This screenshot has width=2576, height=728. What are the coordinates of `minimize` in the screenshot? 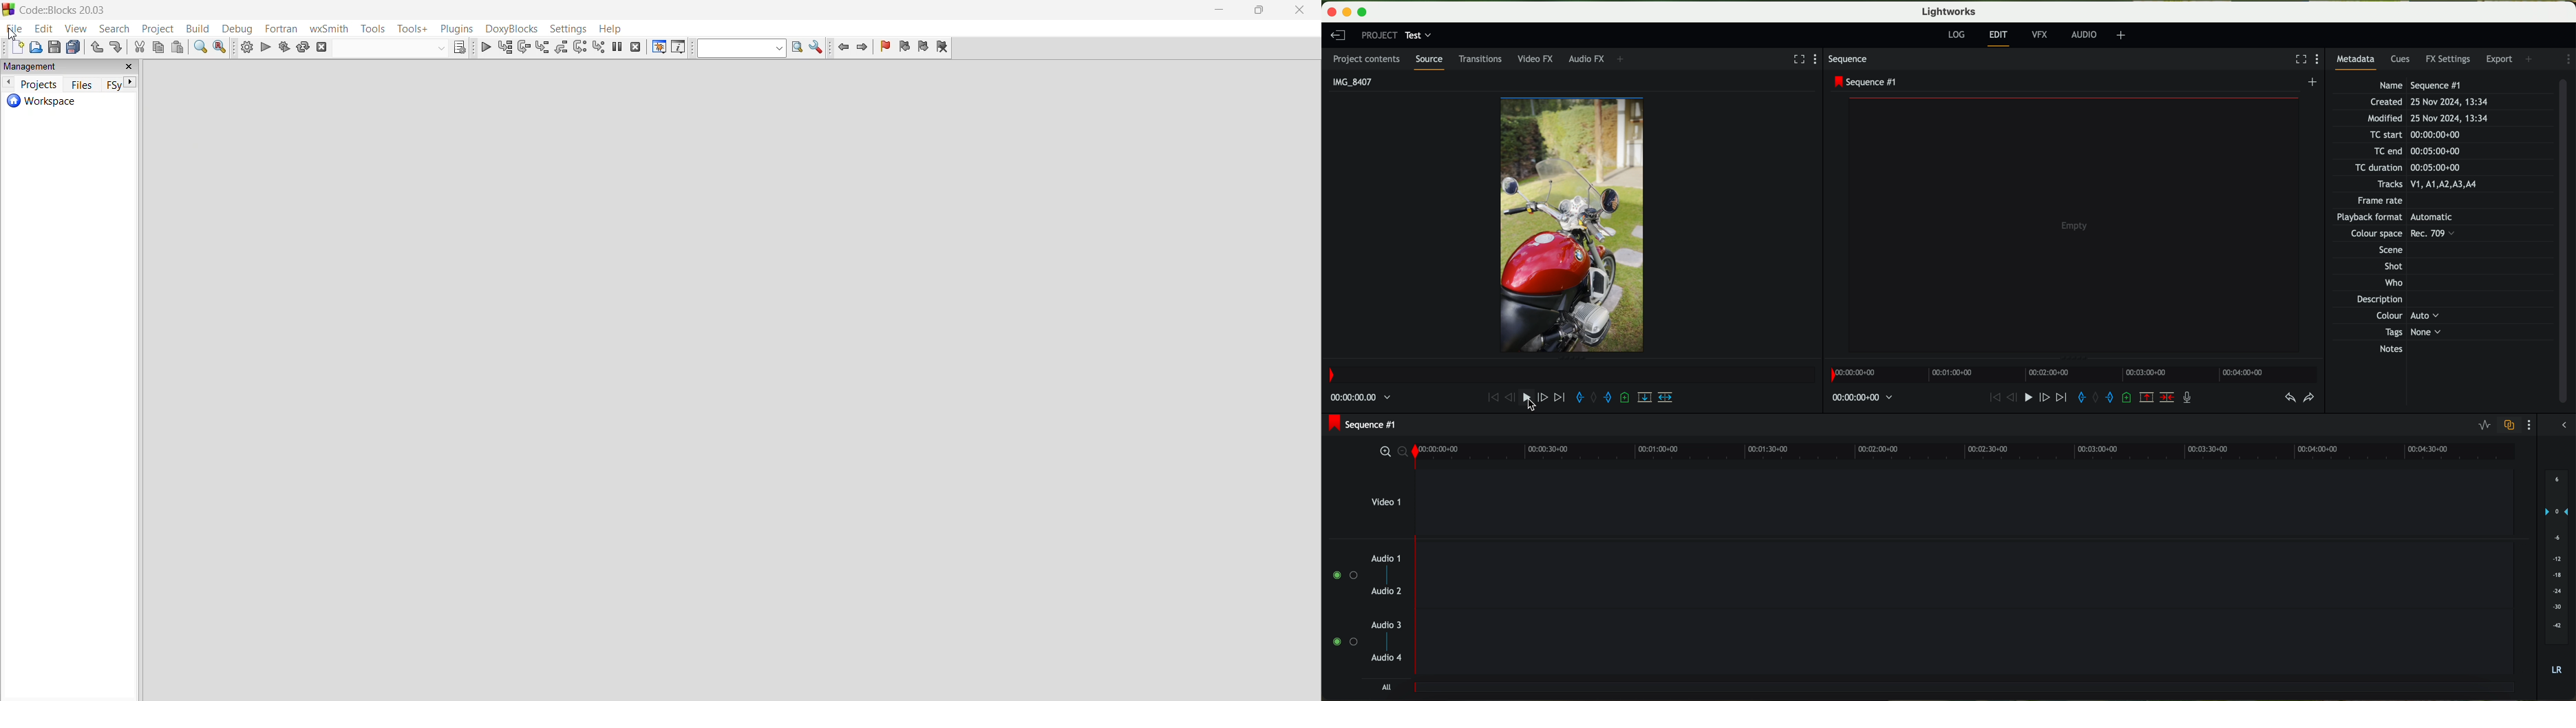 It's located at (1220, 12).